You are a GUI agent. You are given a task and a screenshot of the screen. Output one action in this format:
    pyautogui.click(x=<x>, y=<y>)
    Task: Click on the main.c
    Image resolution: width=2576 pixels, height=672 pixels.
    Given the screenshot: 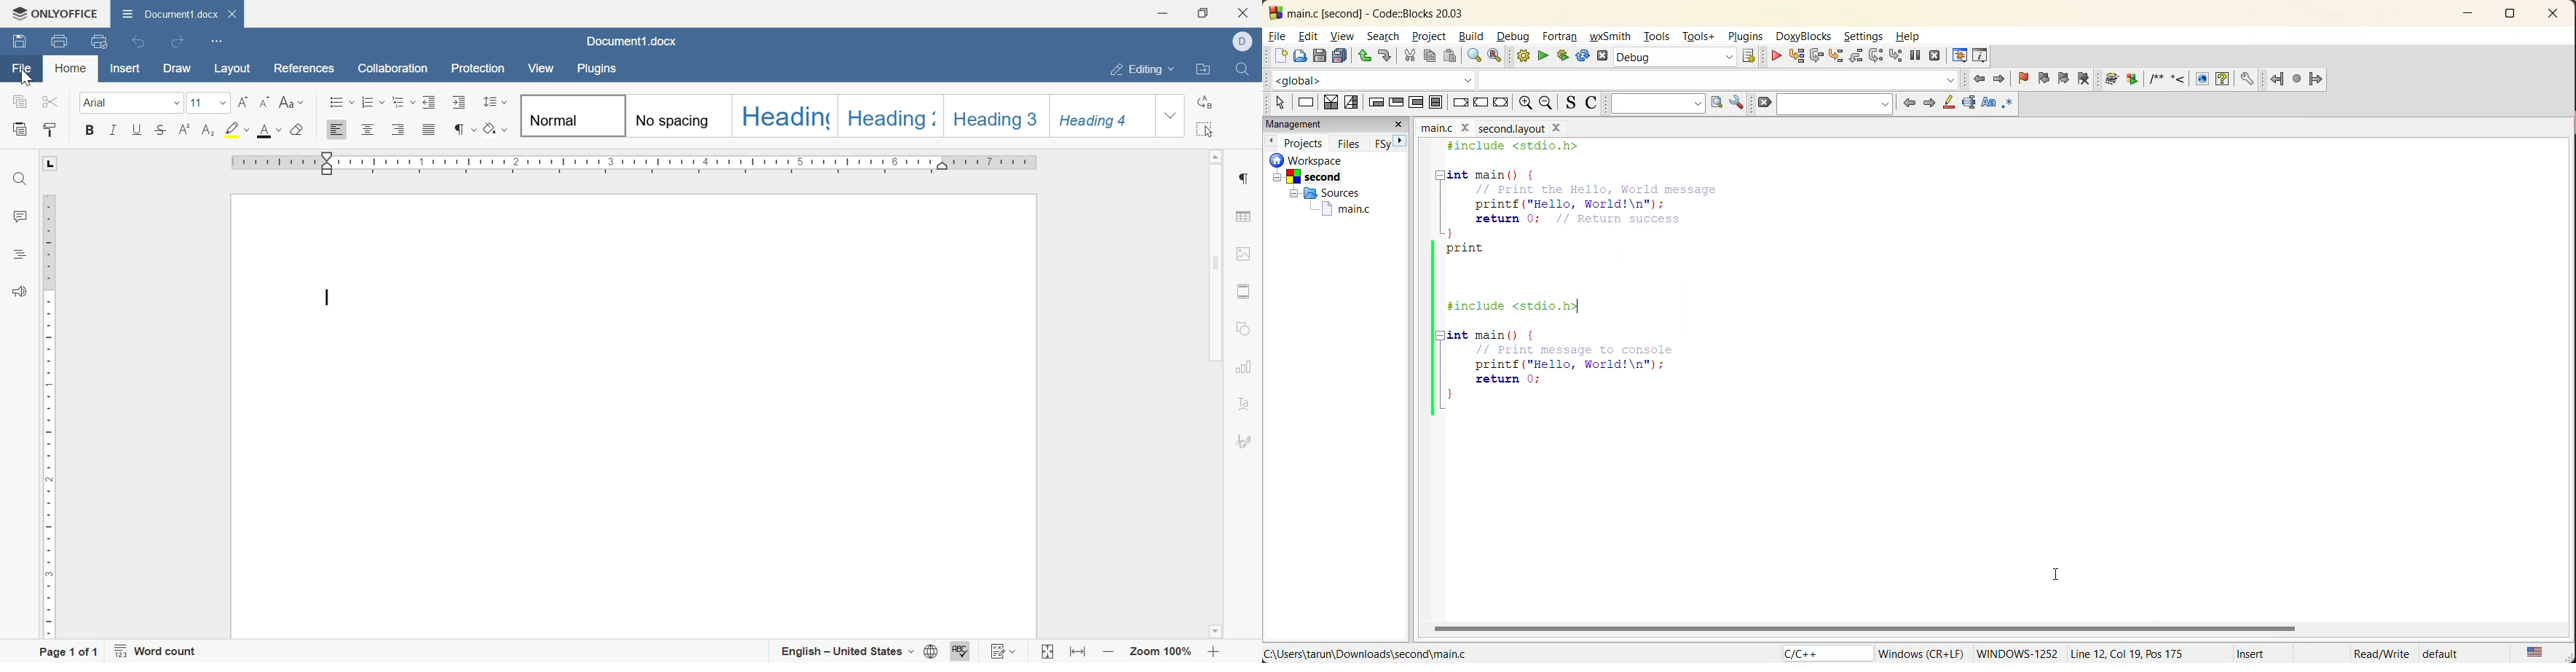 What is the action you would take?
    pyautogui.click(x=1336, y=208)
    